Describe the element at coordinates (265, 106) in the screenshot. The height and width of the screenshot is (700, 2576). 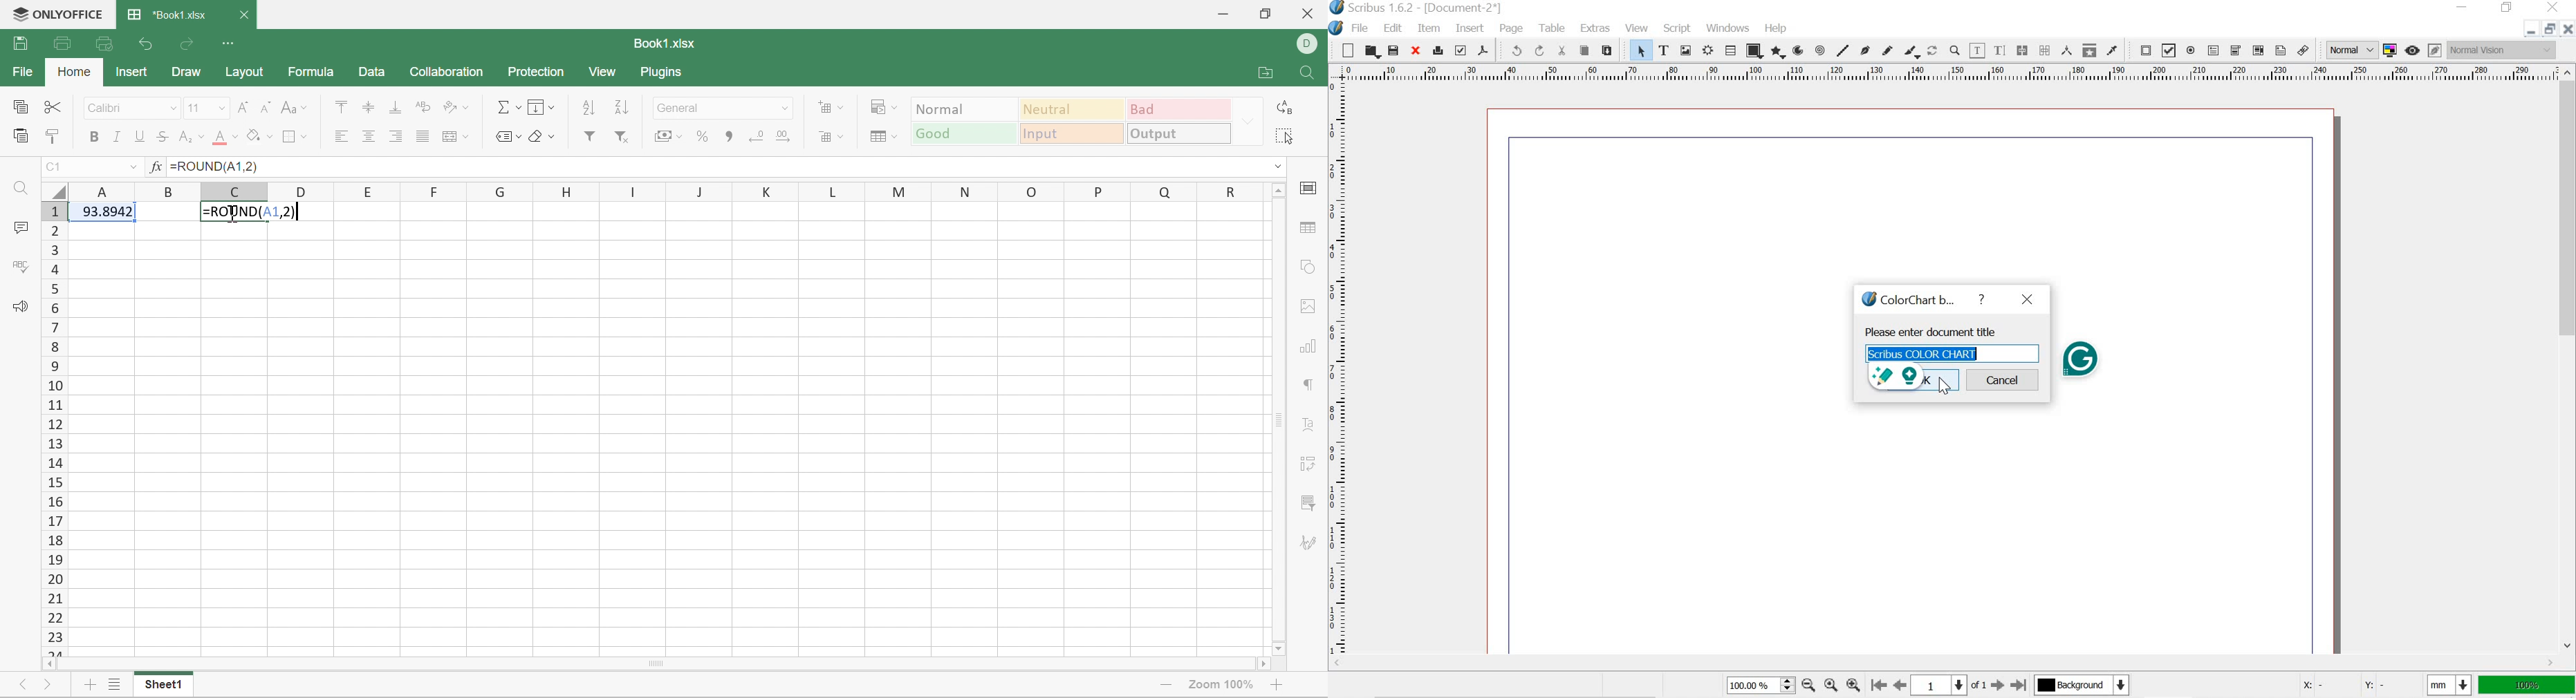
I see `Decrement font size` at that location.